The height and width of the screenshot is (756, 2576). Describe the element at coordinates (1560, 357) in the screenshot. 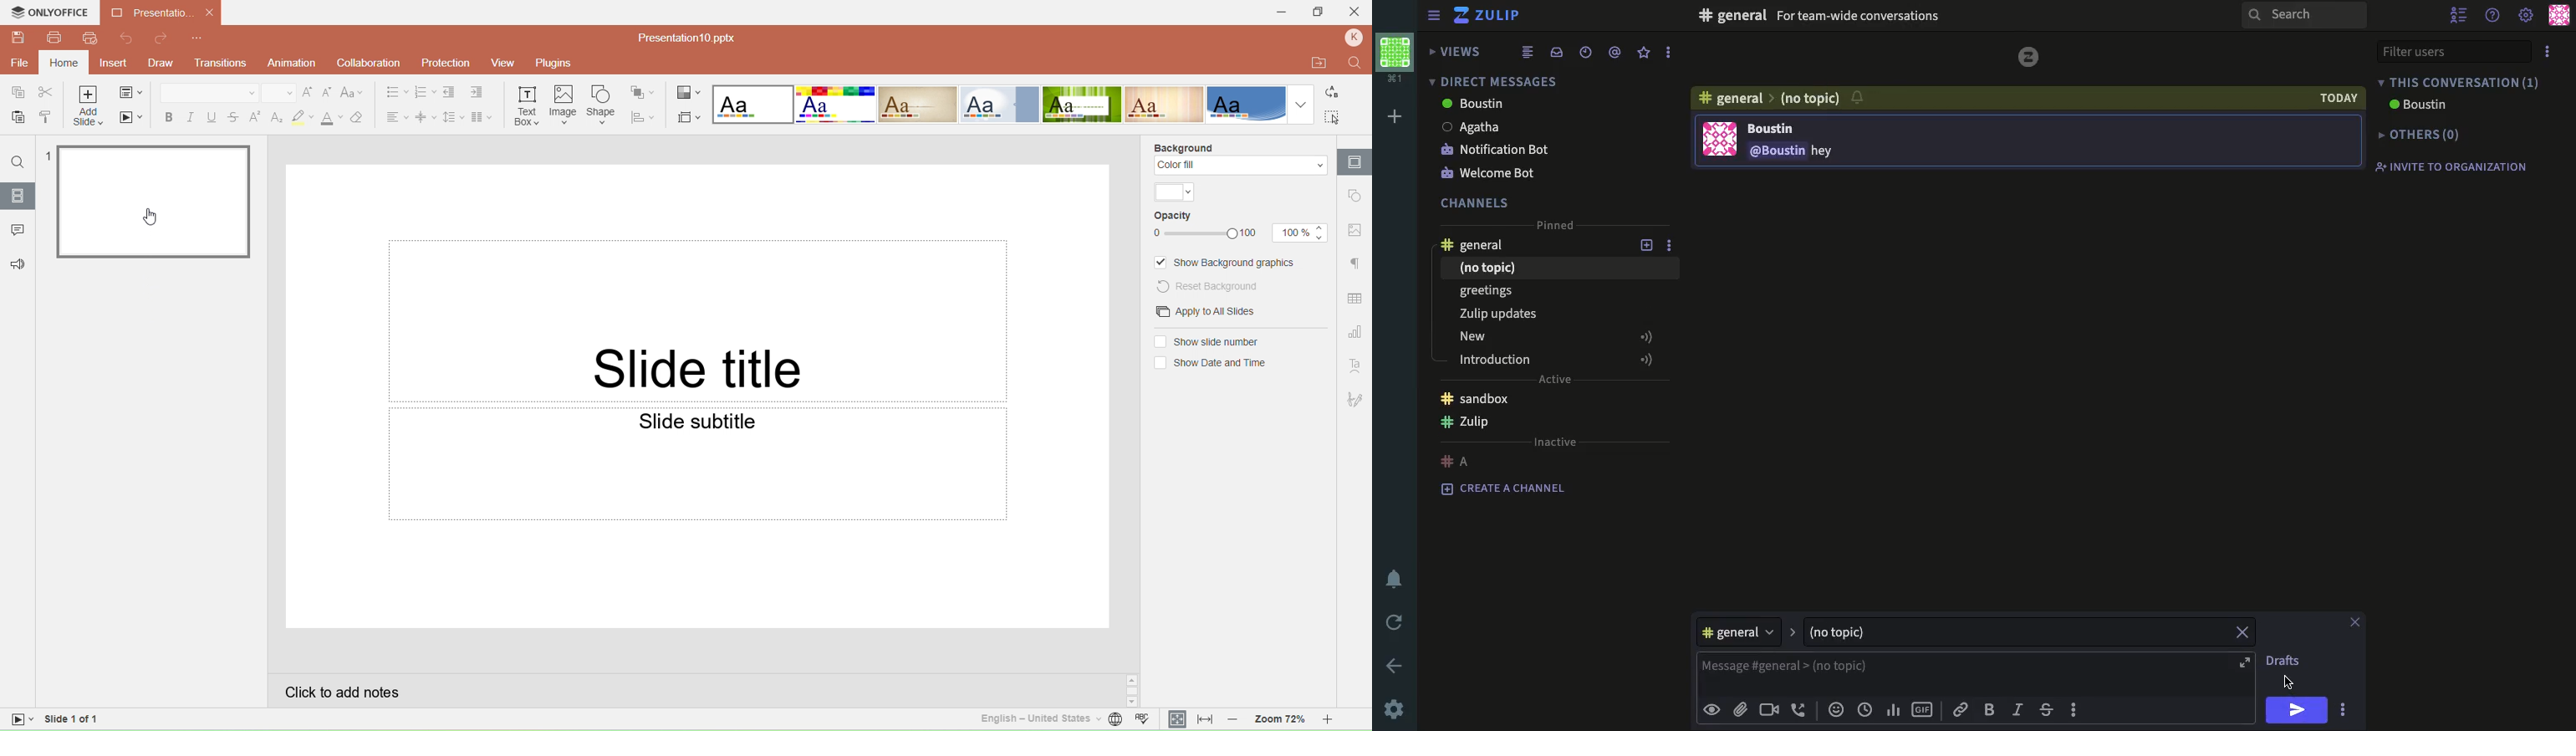

I see `Introduction` at that location.